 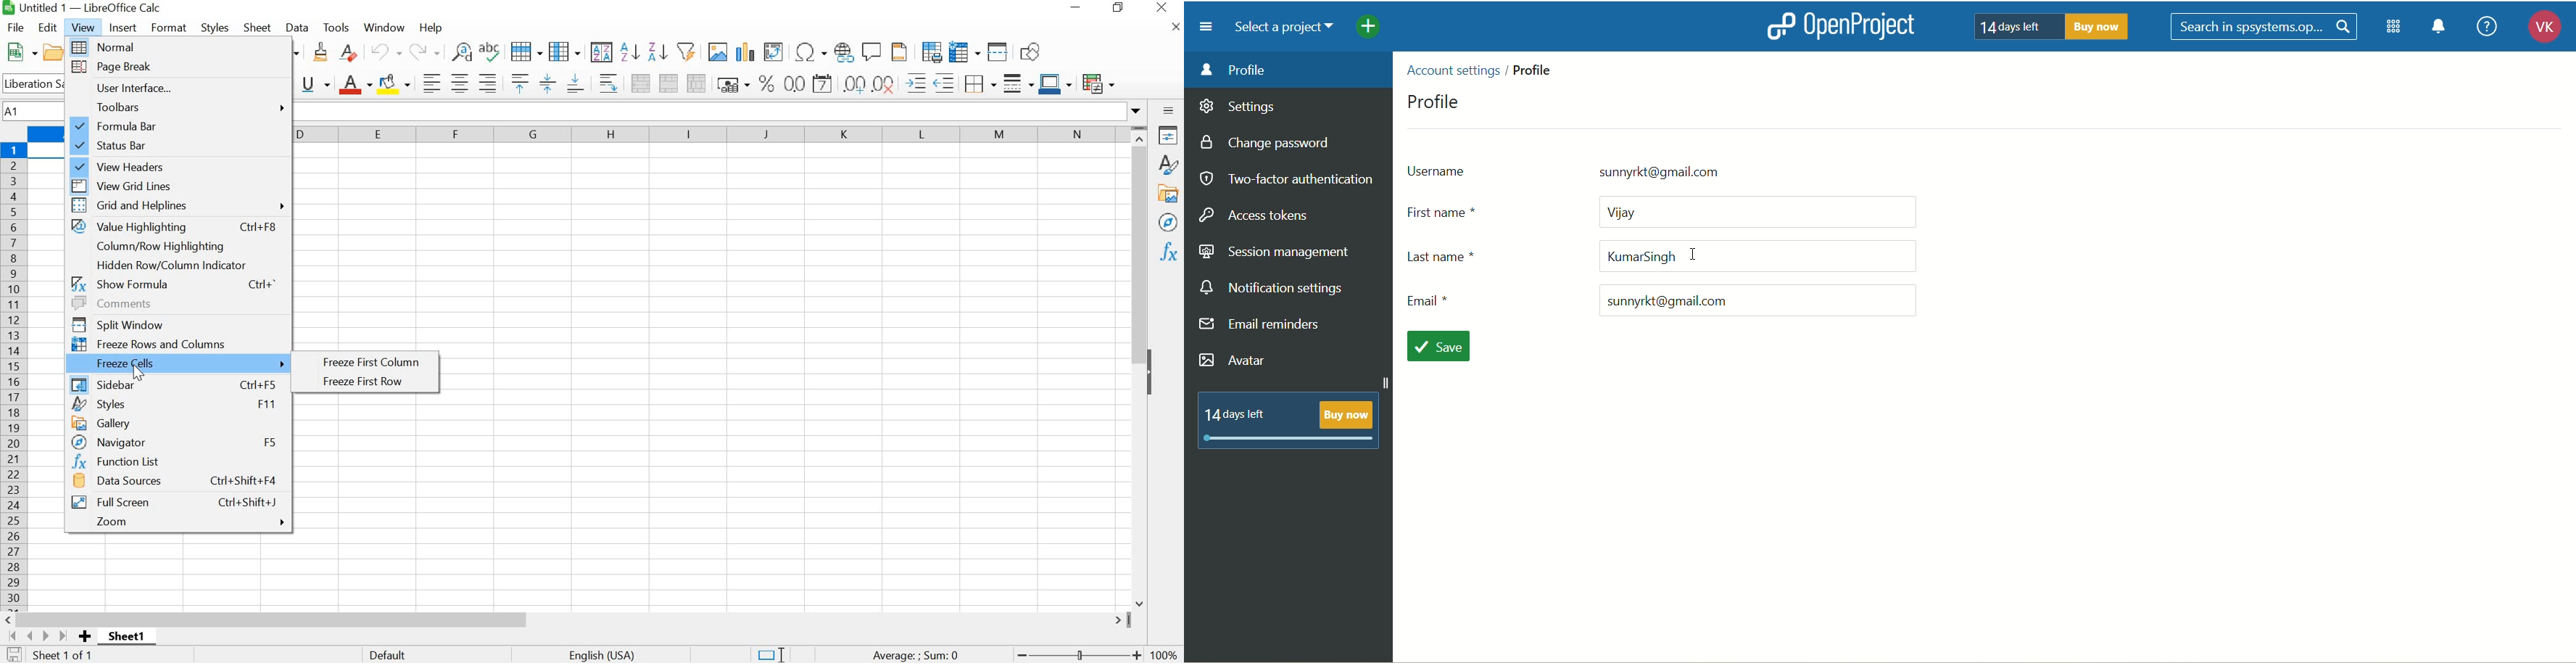 I want to click on DATA, so click(x=299, y=28).